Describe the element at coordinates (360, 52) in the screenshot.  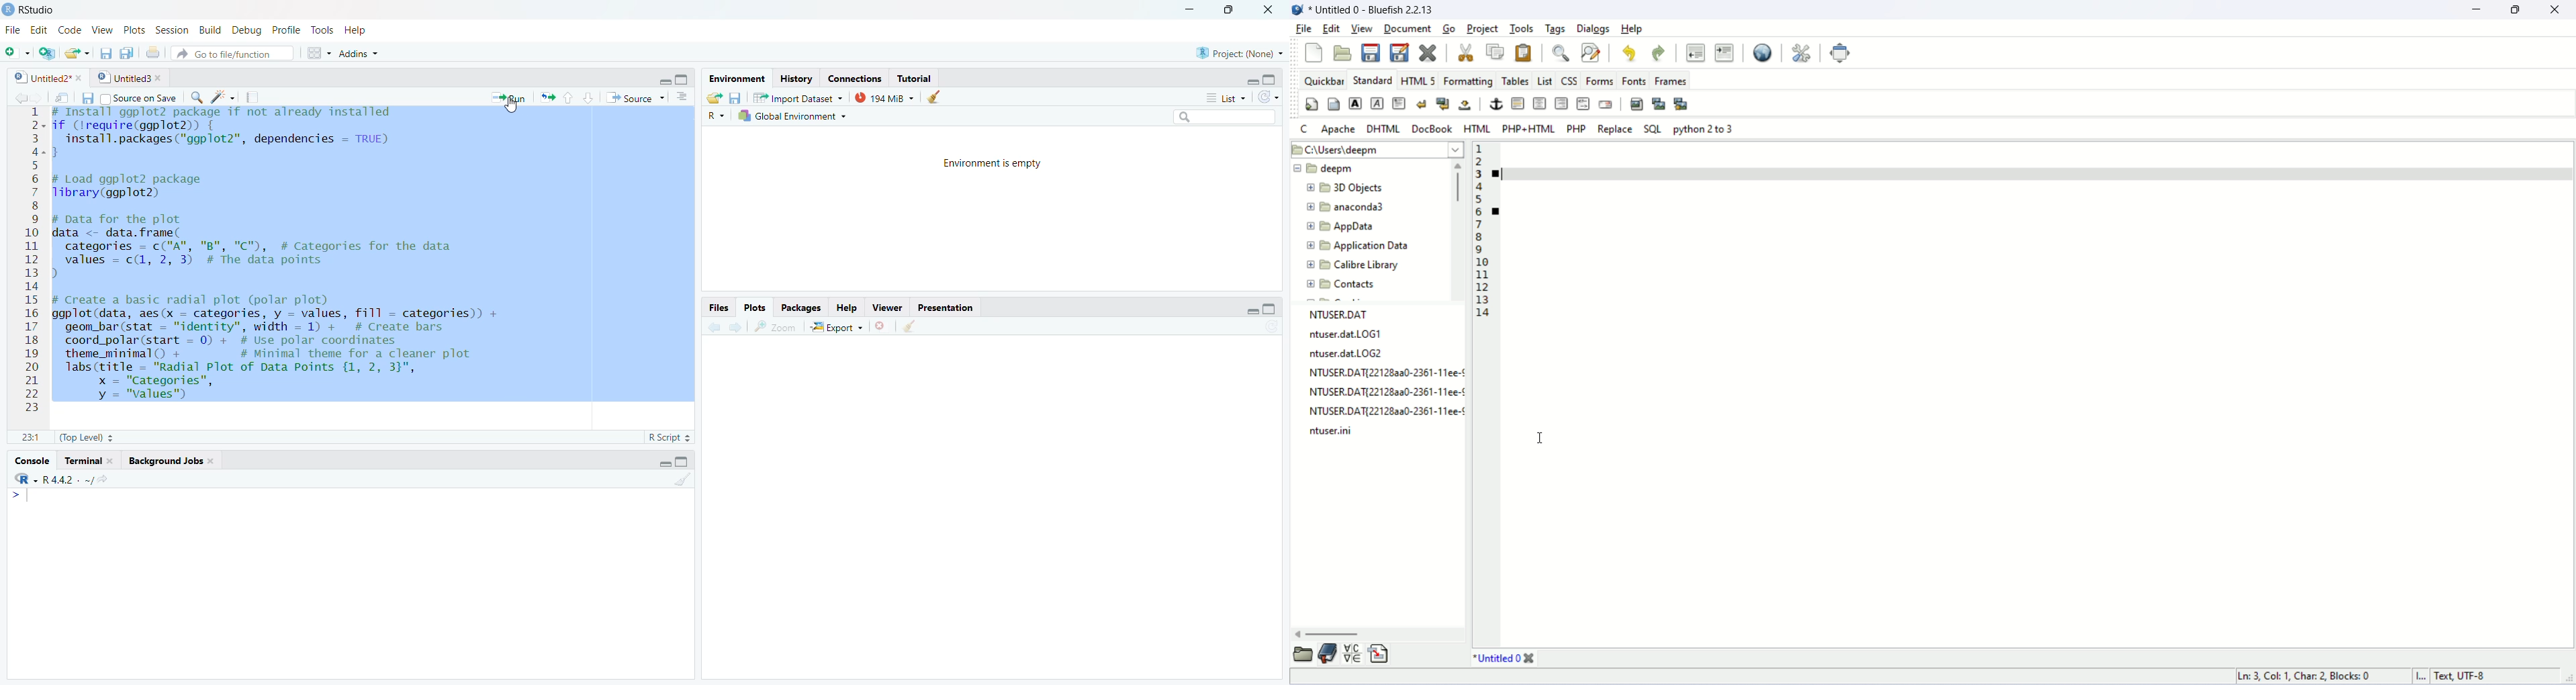
I see ` Addins ` at that location.